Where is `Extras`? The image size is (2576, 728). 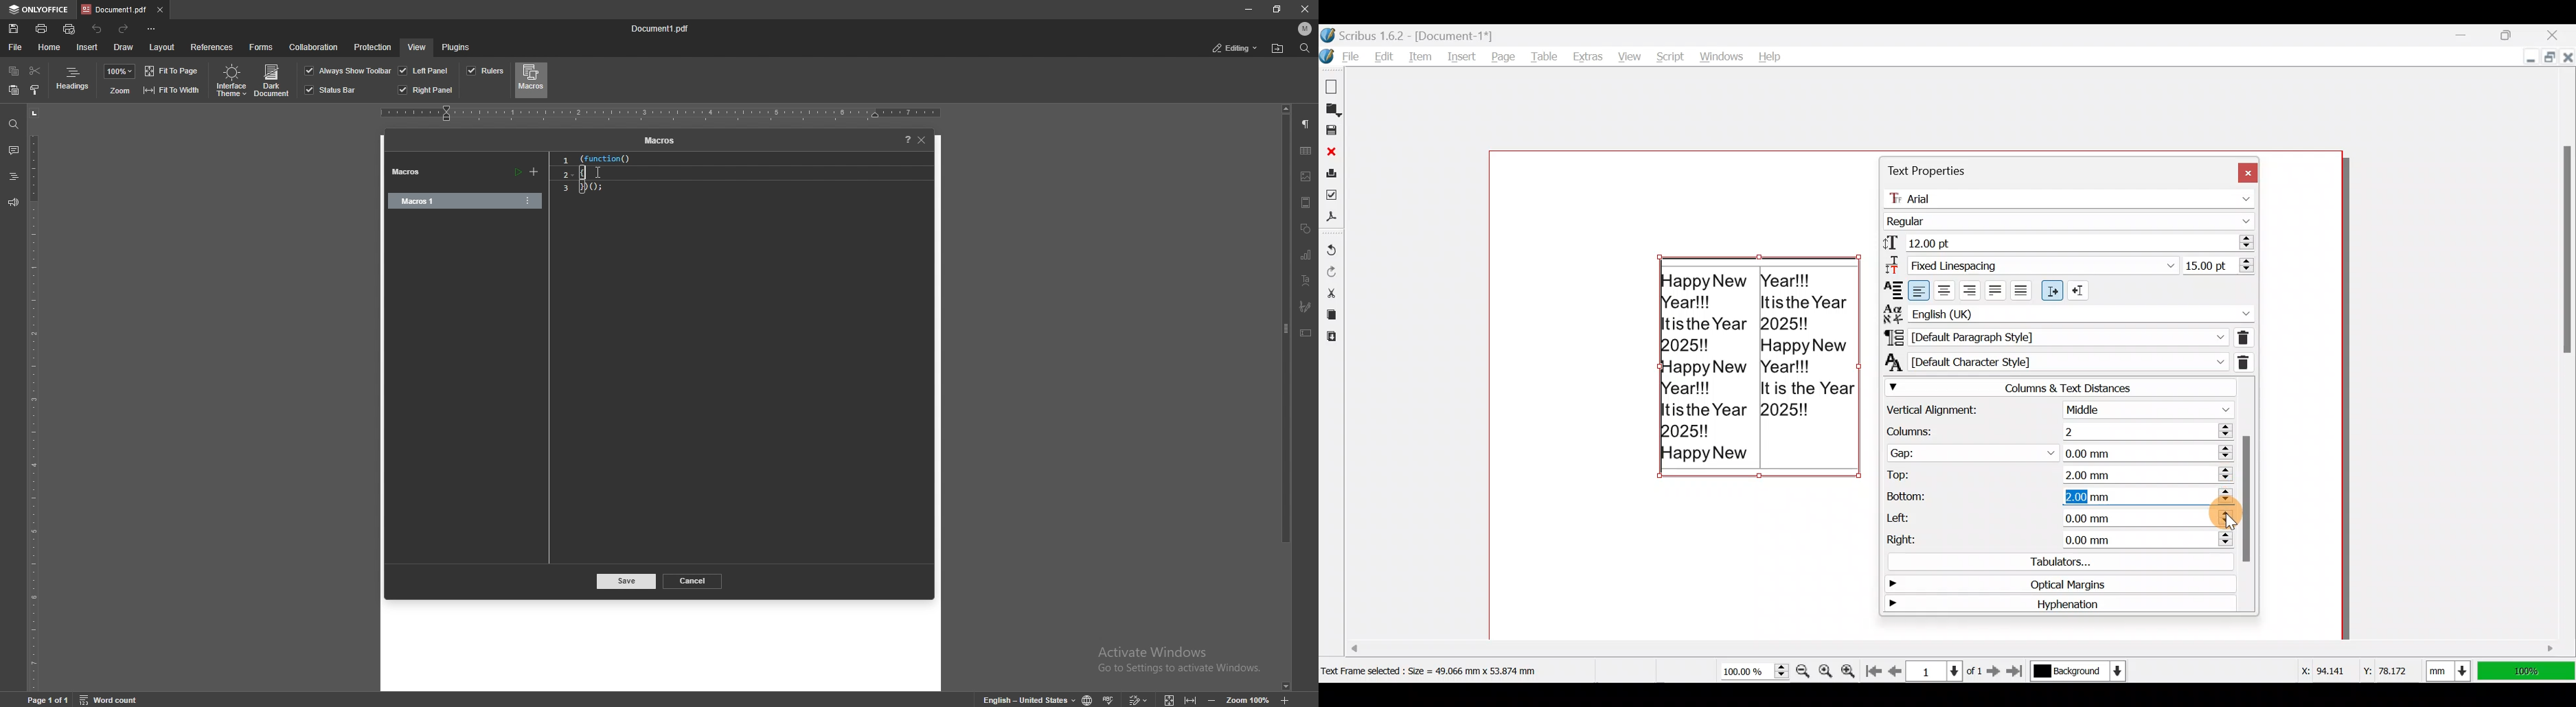 Extras is located at coordinates (1592, 54).